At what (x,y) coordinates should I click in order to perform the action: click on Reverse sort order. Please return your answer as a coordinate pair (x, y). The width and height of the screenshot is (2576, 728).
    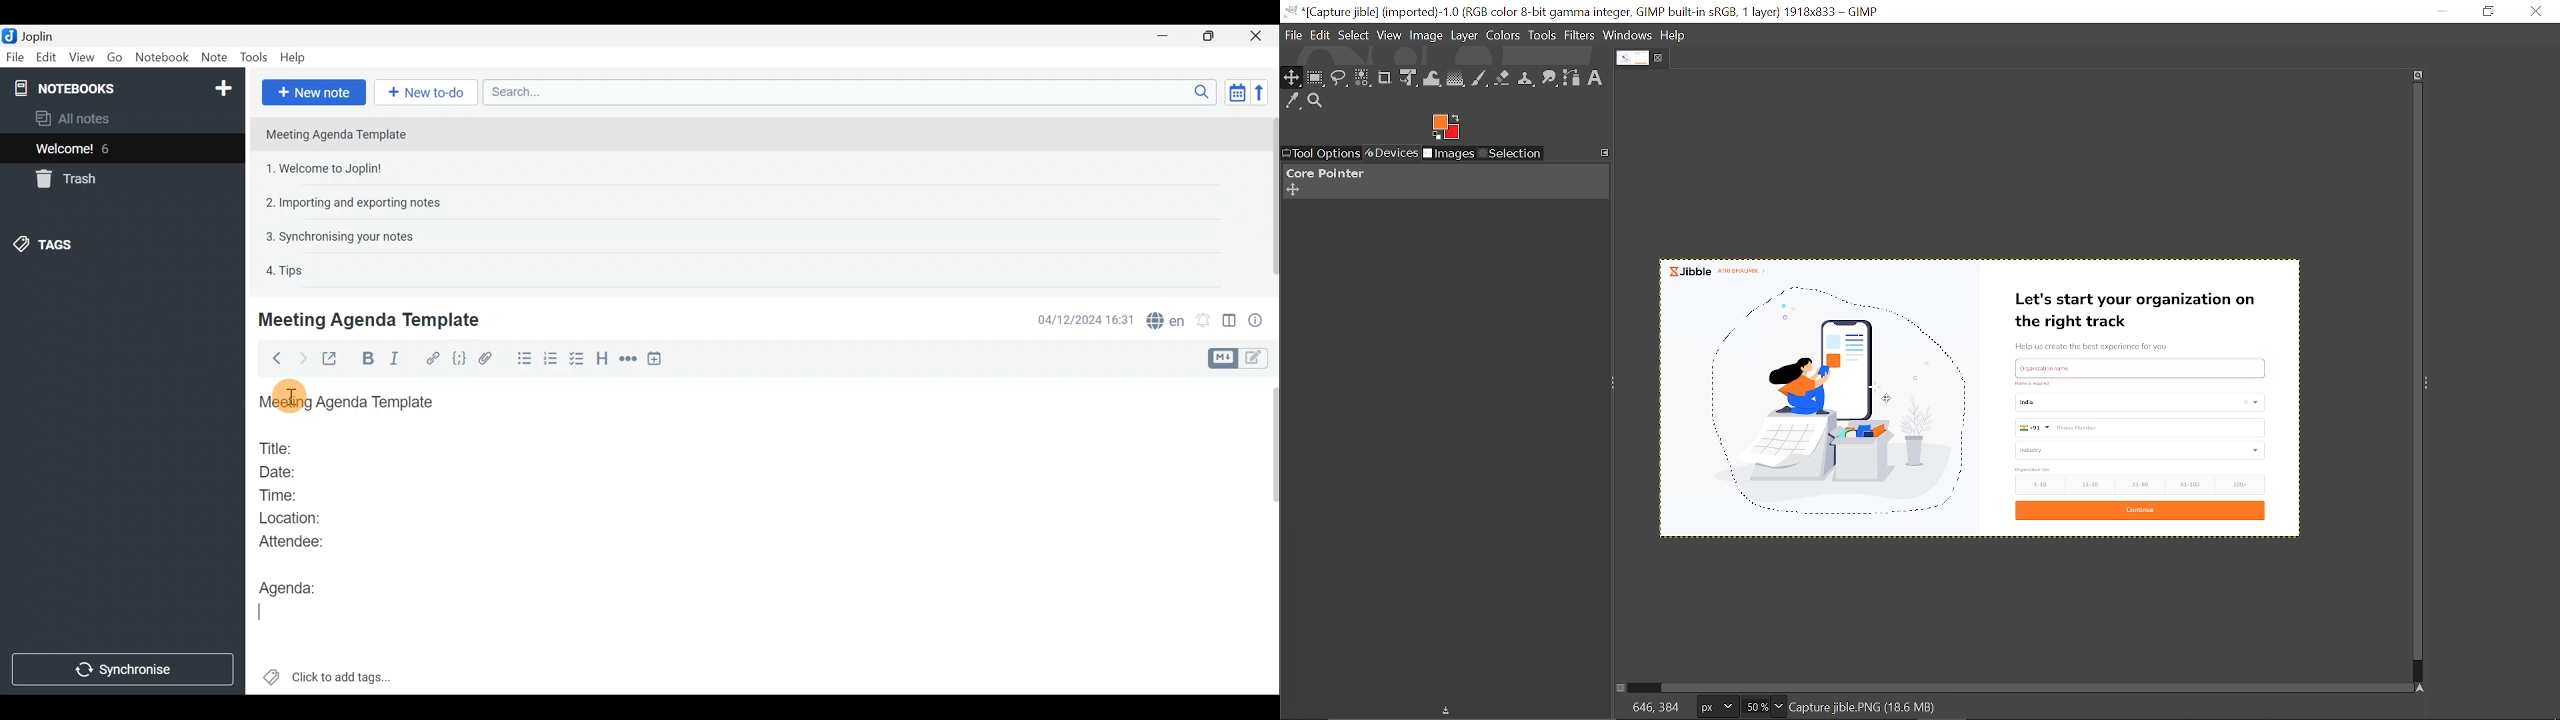
    Looking at the image, I should click on (1261, 93).